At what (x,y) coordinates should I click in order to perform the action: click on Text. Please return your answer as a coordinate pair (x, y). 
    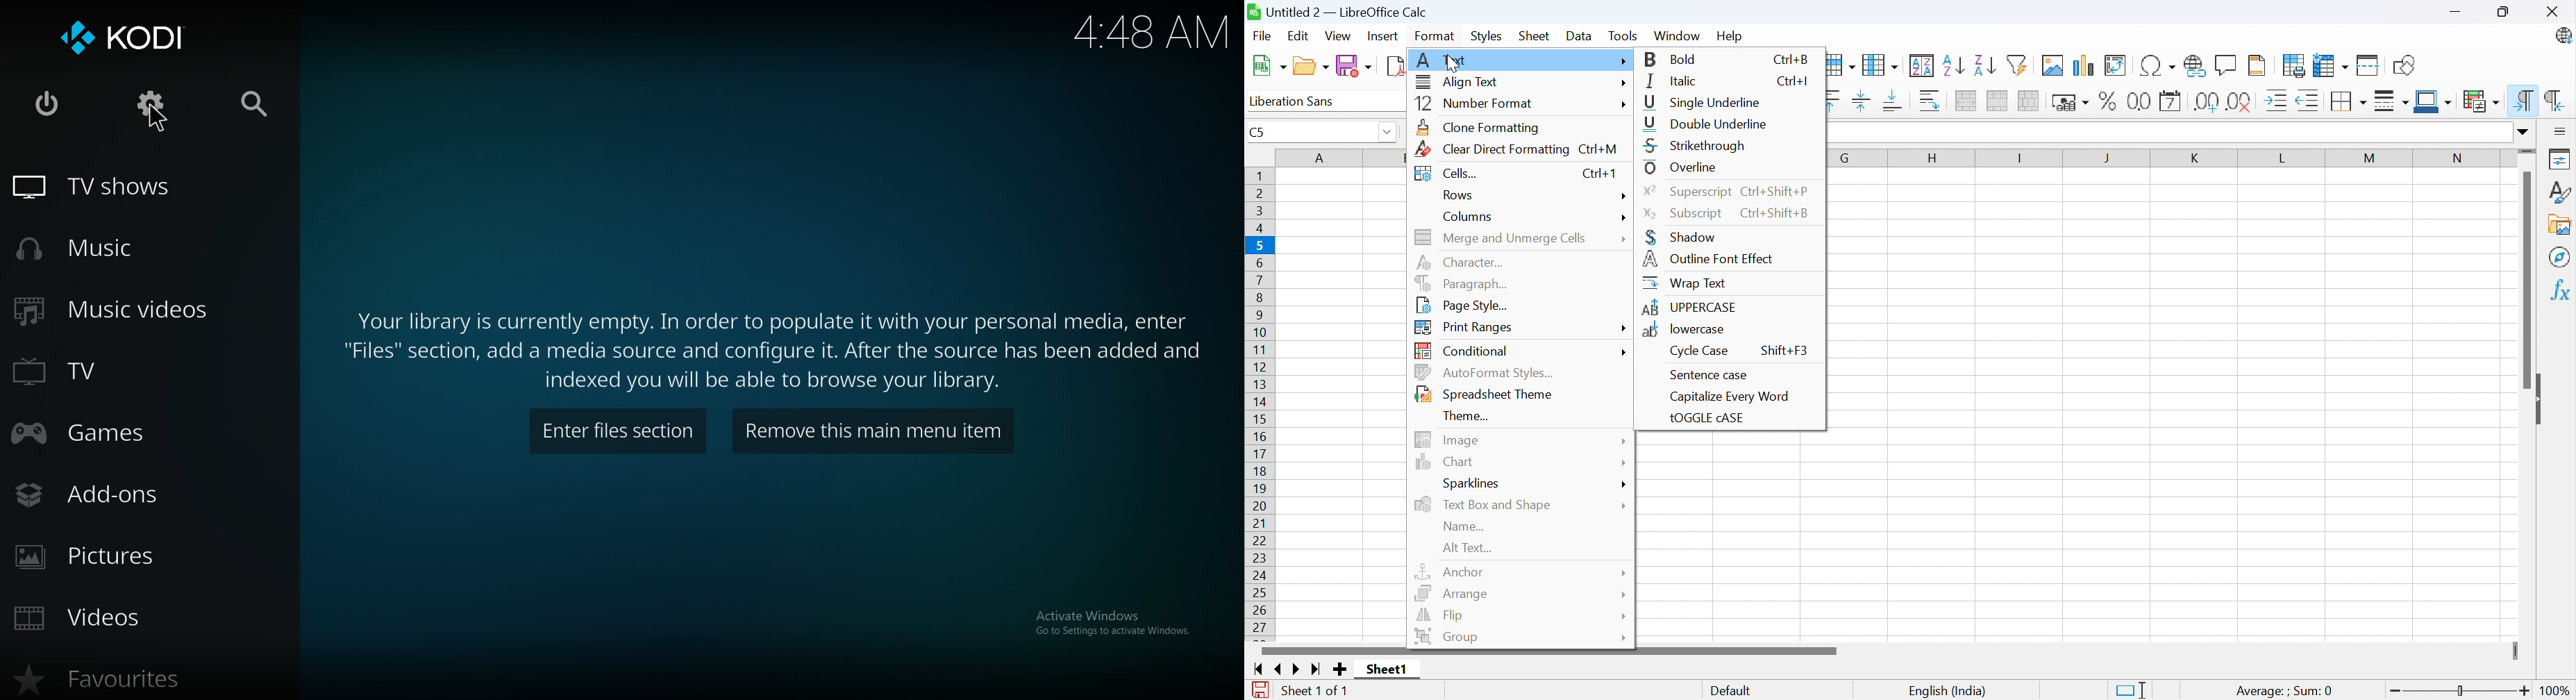
    Looking at the image, I should click on (1444, 58).